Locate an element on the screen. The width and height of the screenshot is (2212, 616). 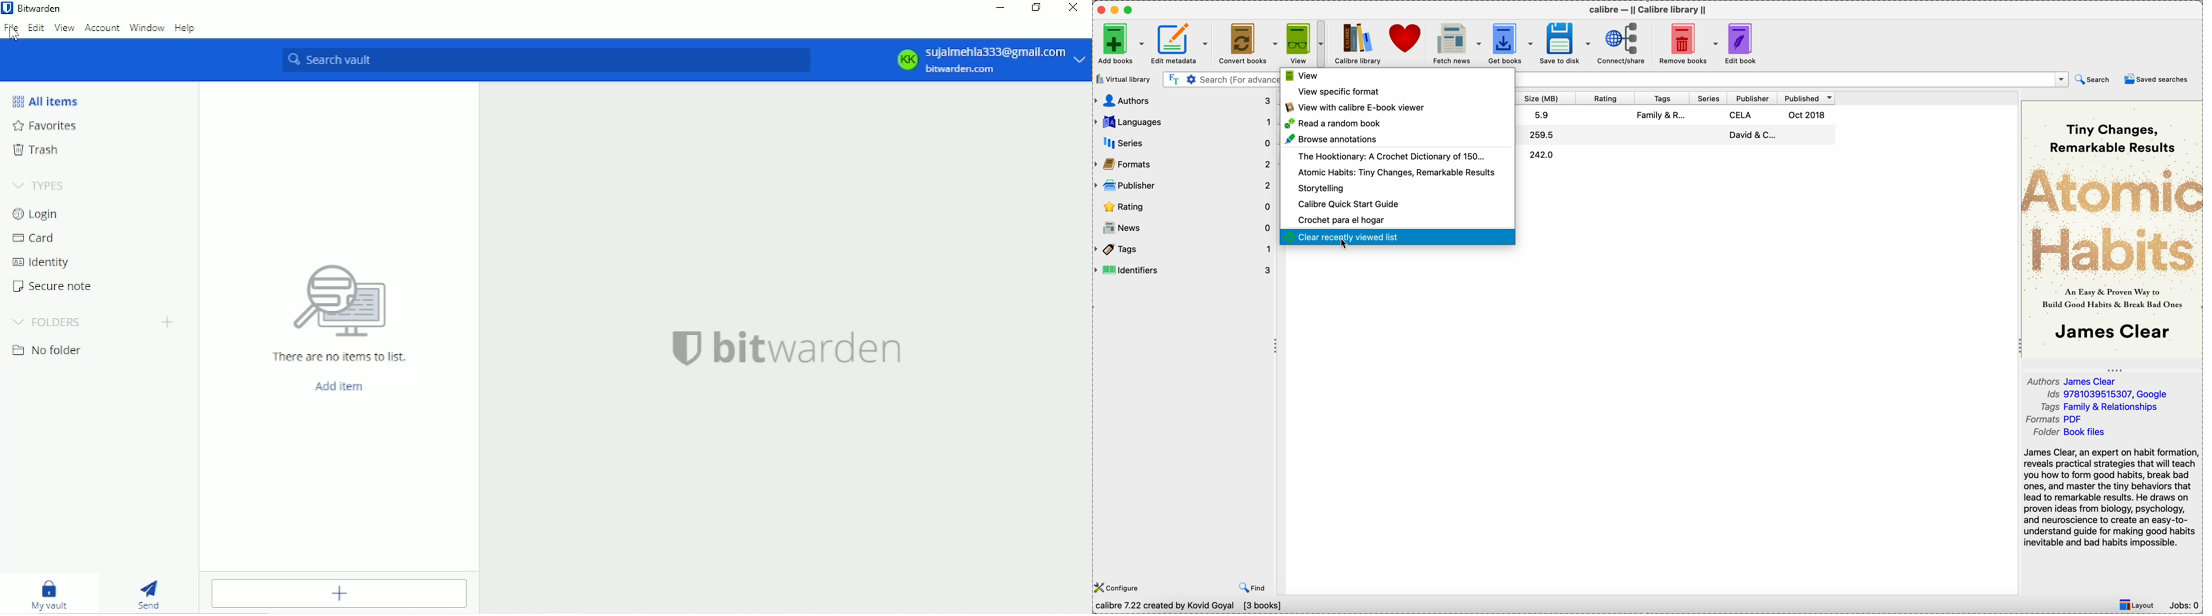
Oct 2018 is located at coordinates (1809, 114).